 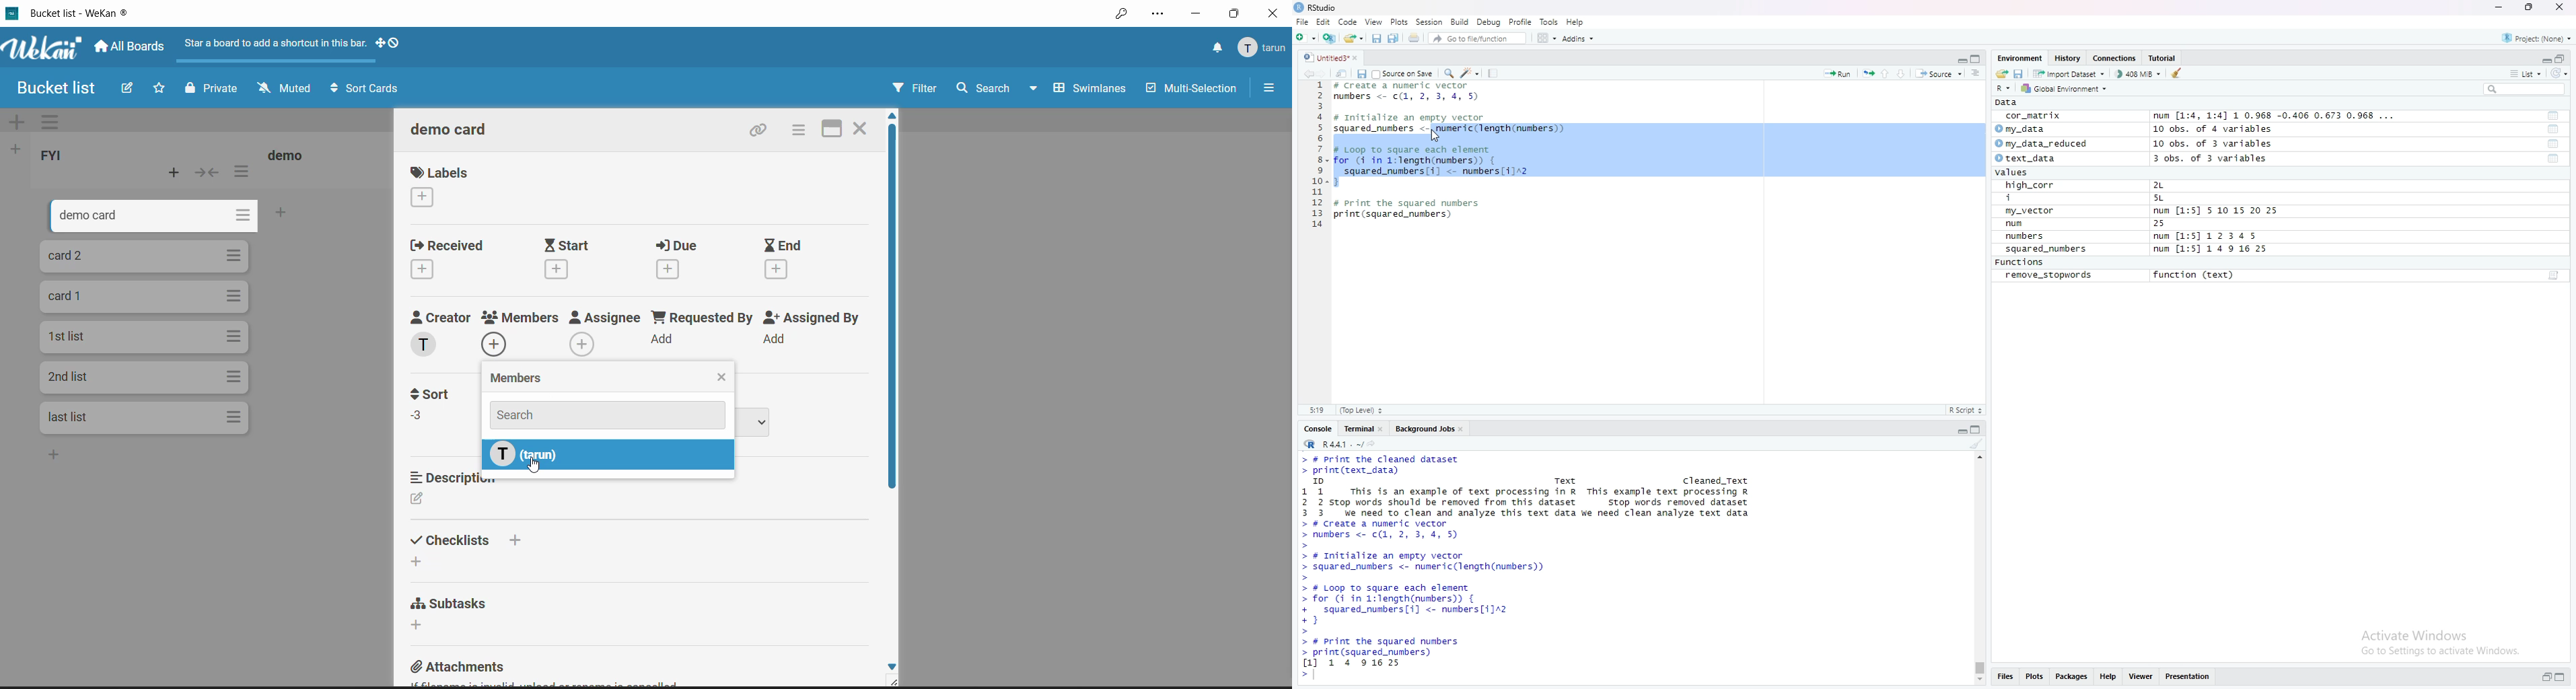 I want to click on Create a Project, so click(x=1329, y=36).